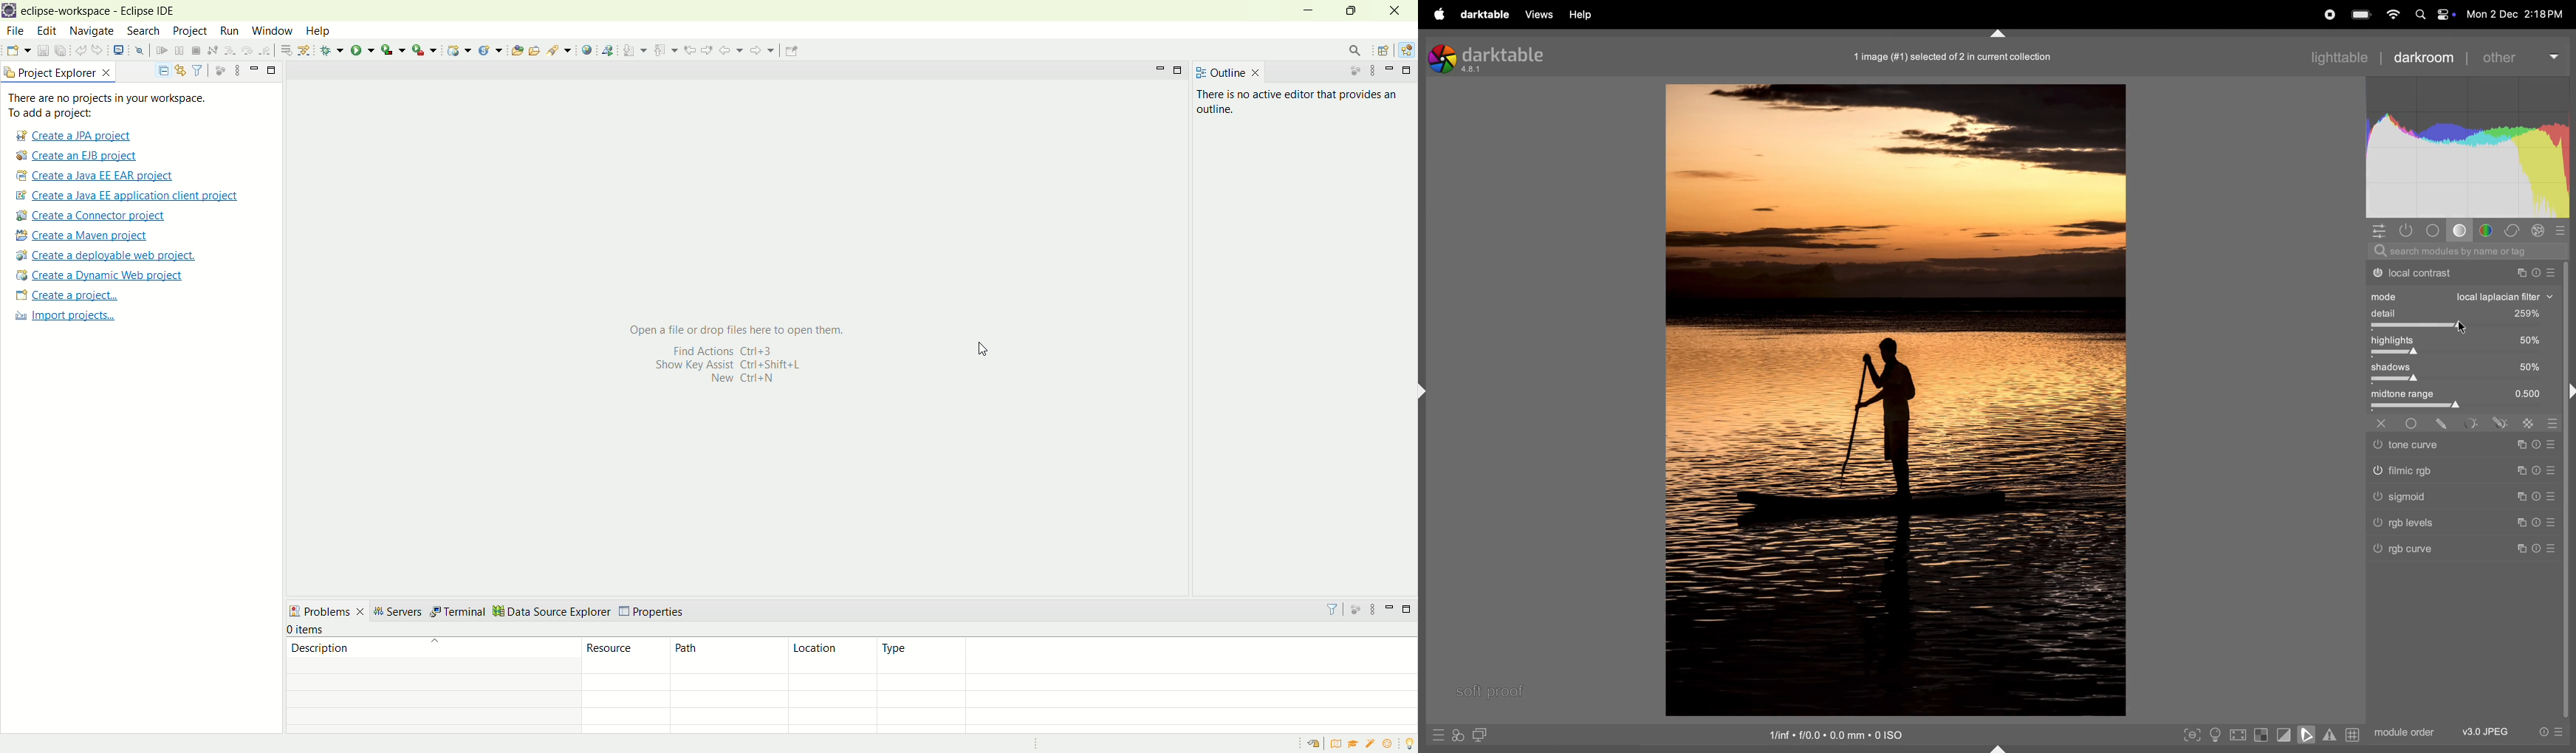 The width and height of the screenshot is (2576, 756). I want to click on sign, so click(2552, 473).